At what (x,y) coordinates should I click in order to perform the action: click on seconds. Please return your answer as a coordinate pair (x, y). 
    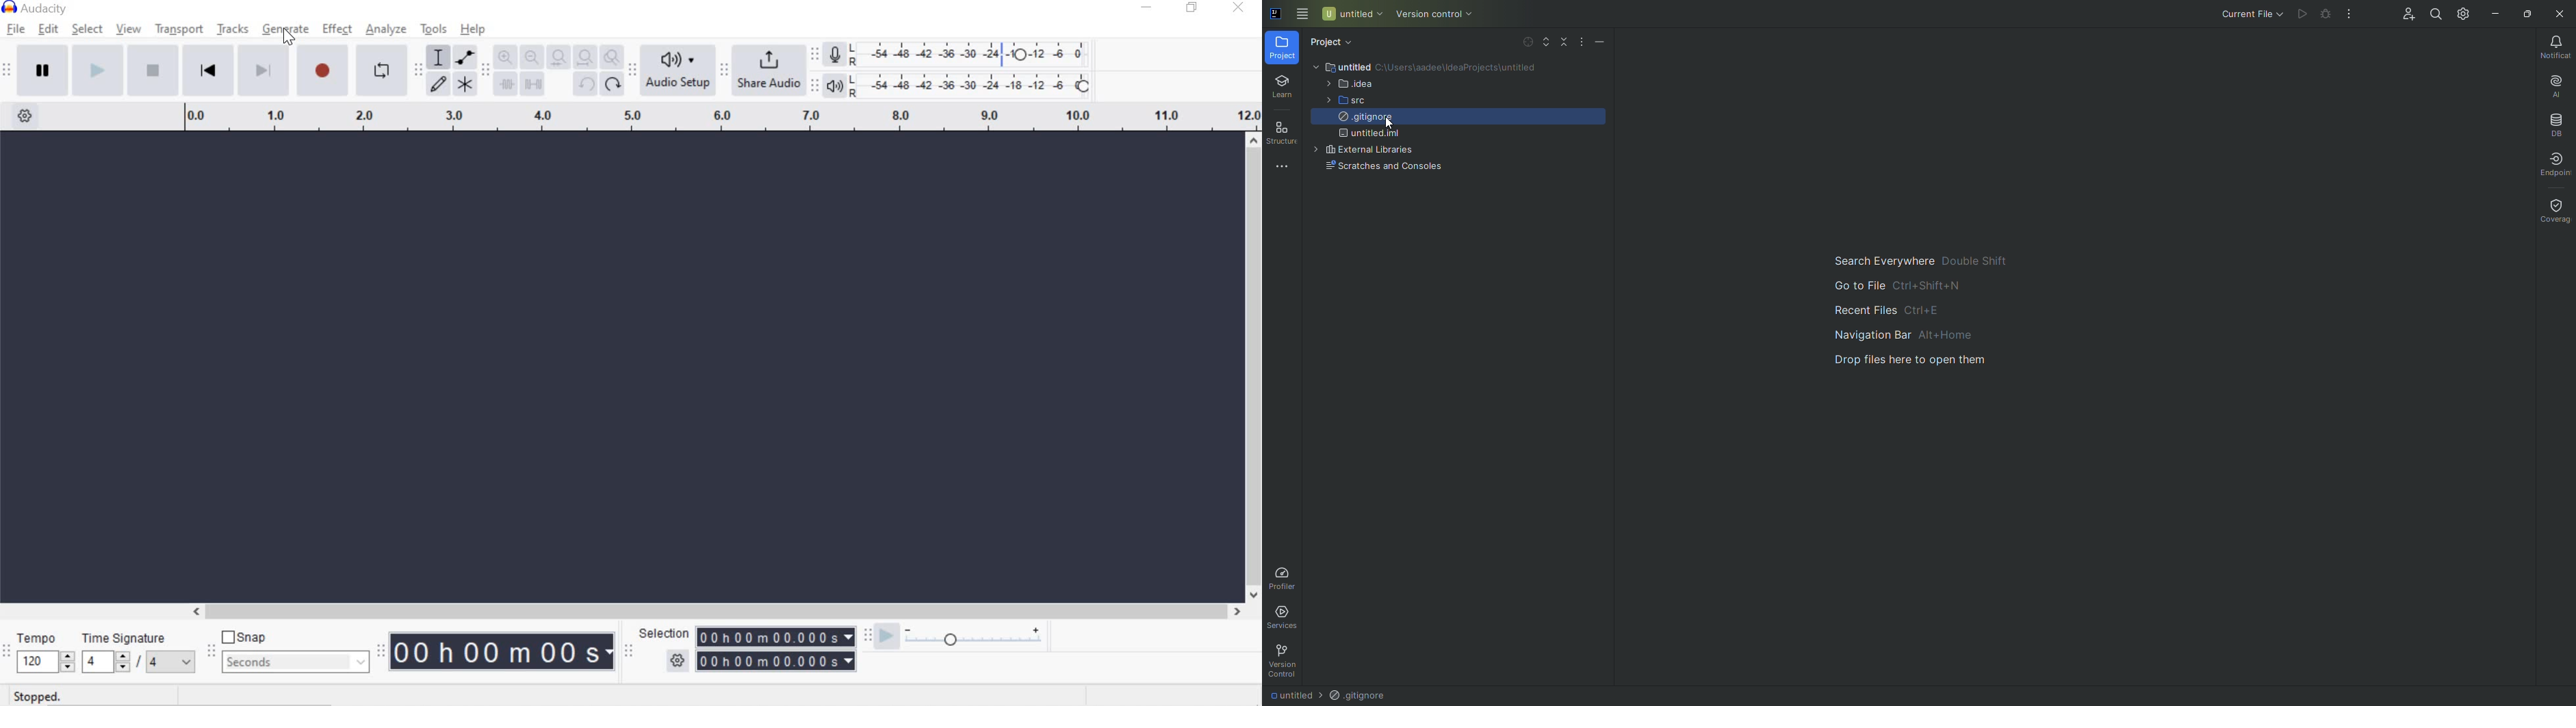
    Looking at the image, I should click on (296, 661).